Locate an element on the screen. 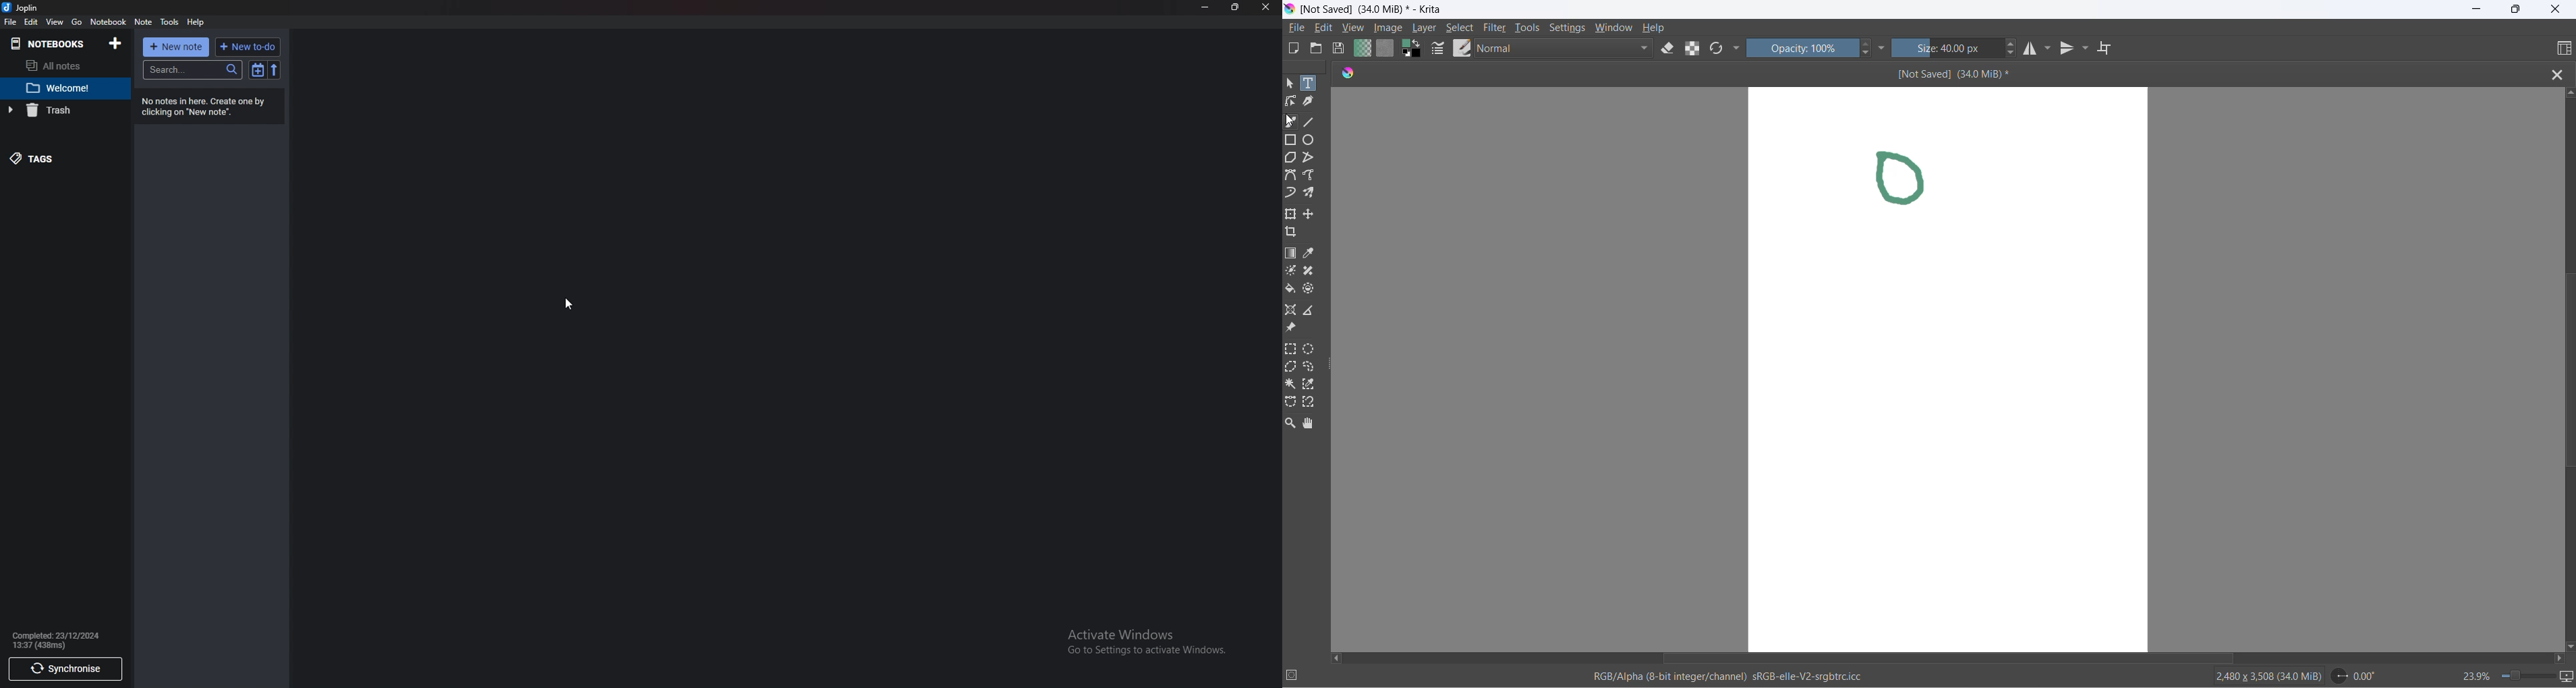 The width and height of the screenshot is (2576, 700). colorize mask tool is located at coordinates (1292, 271).